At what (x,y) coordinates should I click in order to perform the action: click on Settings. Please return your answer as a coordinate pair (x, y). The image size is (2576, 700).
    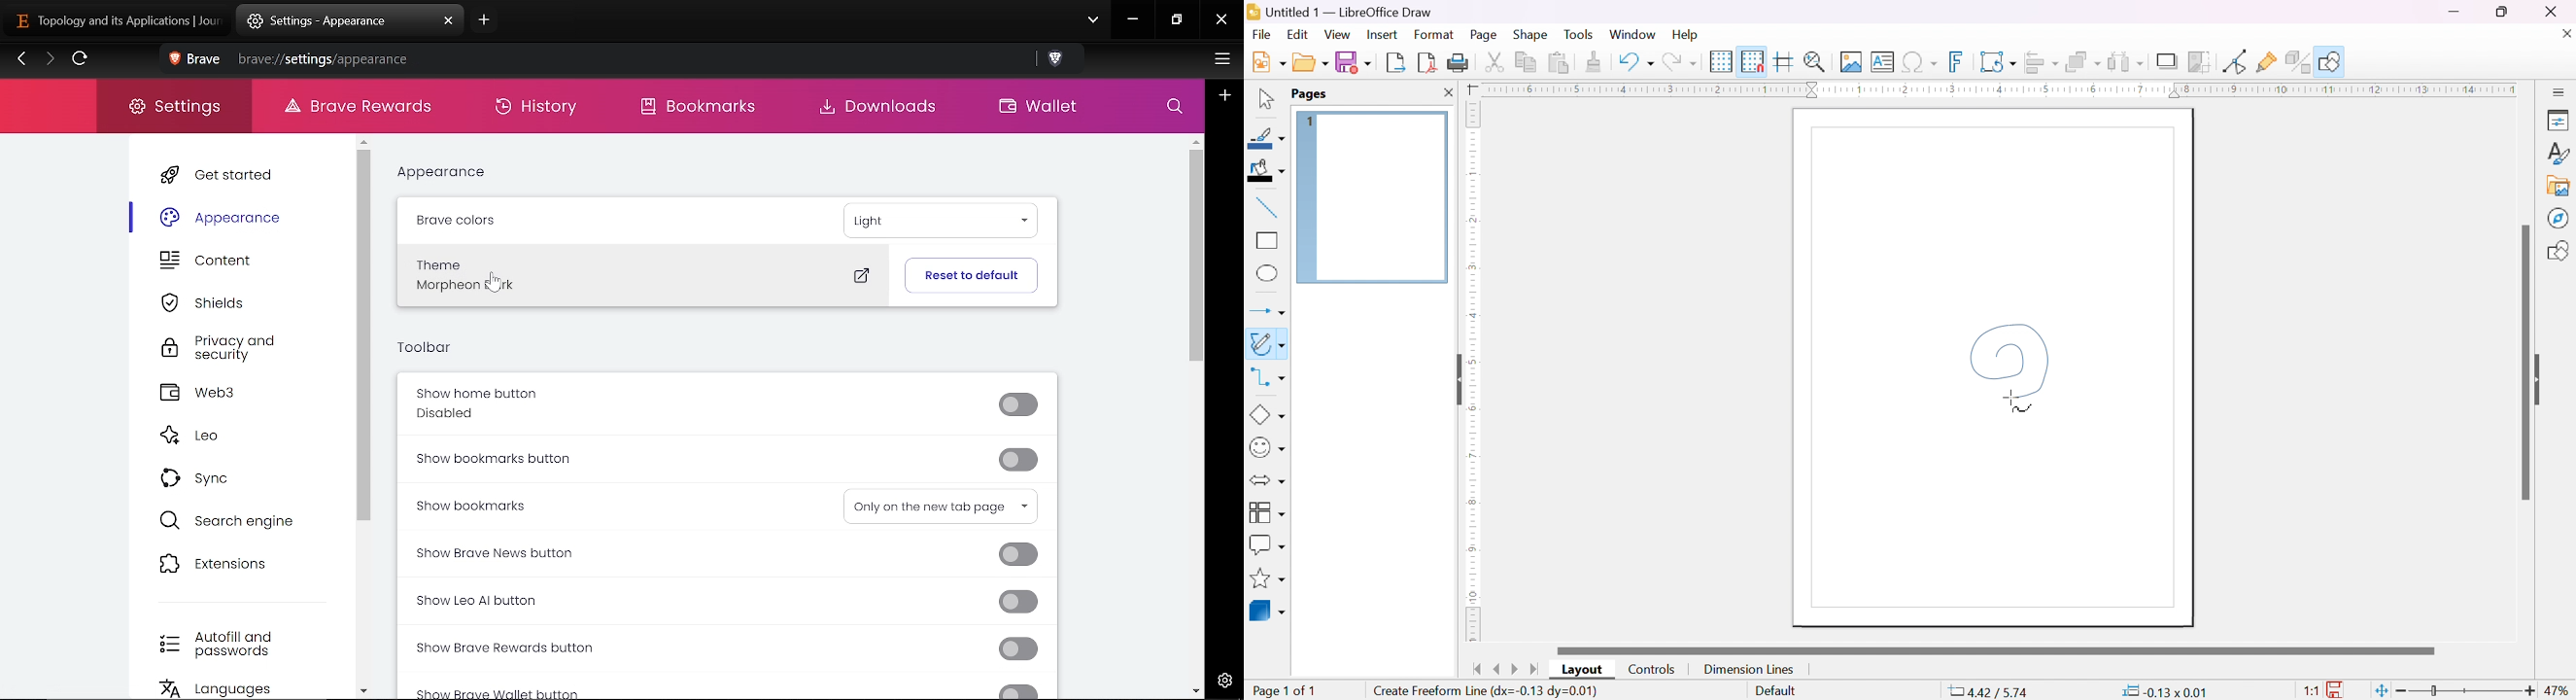
    Looking at the image, I should click on (1221, 679).